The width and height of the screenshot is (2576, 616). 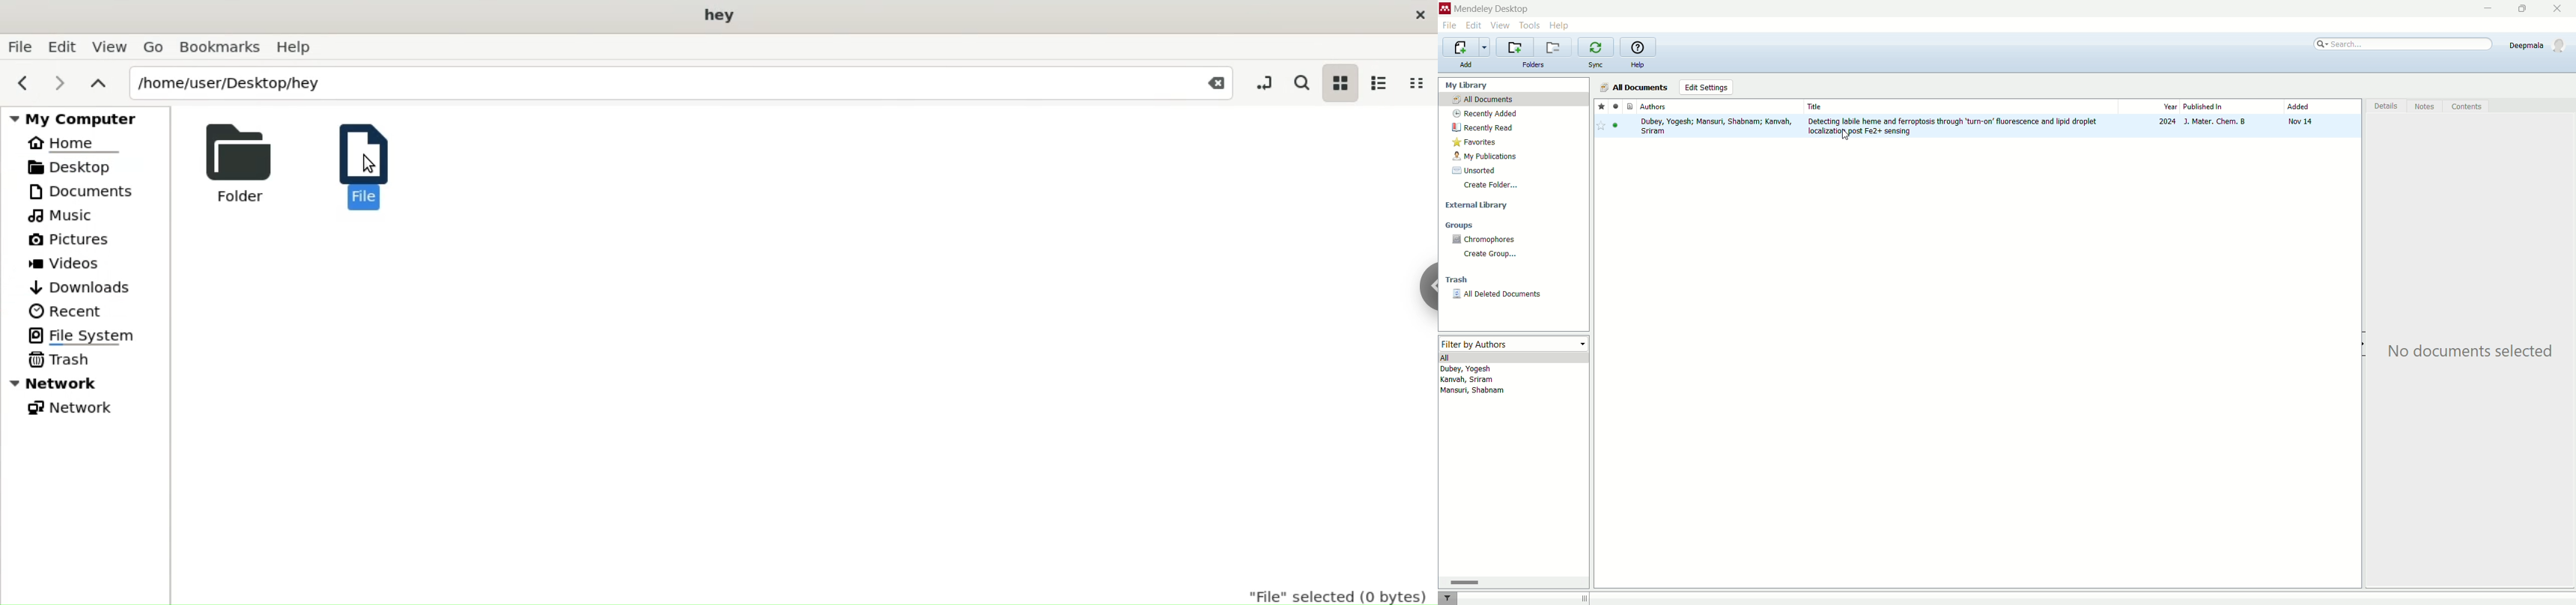 What do you see at coordinates (1460, 225) in the screenshot?
I see `groups` at bounding box center [1460, 225].